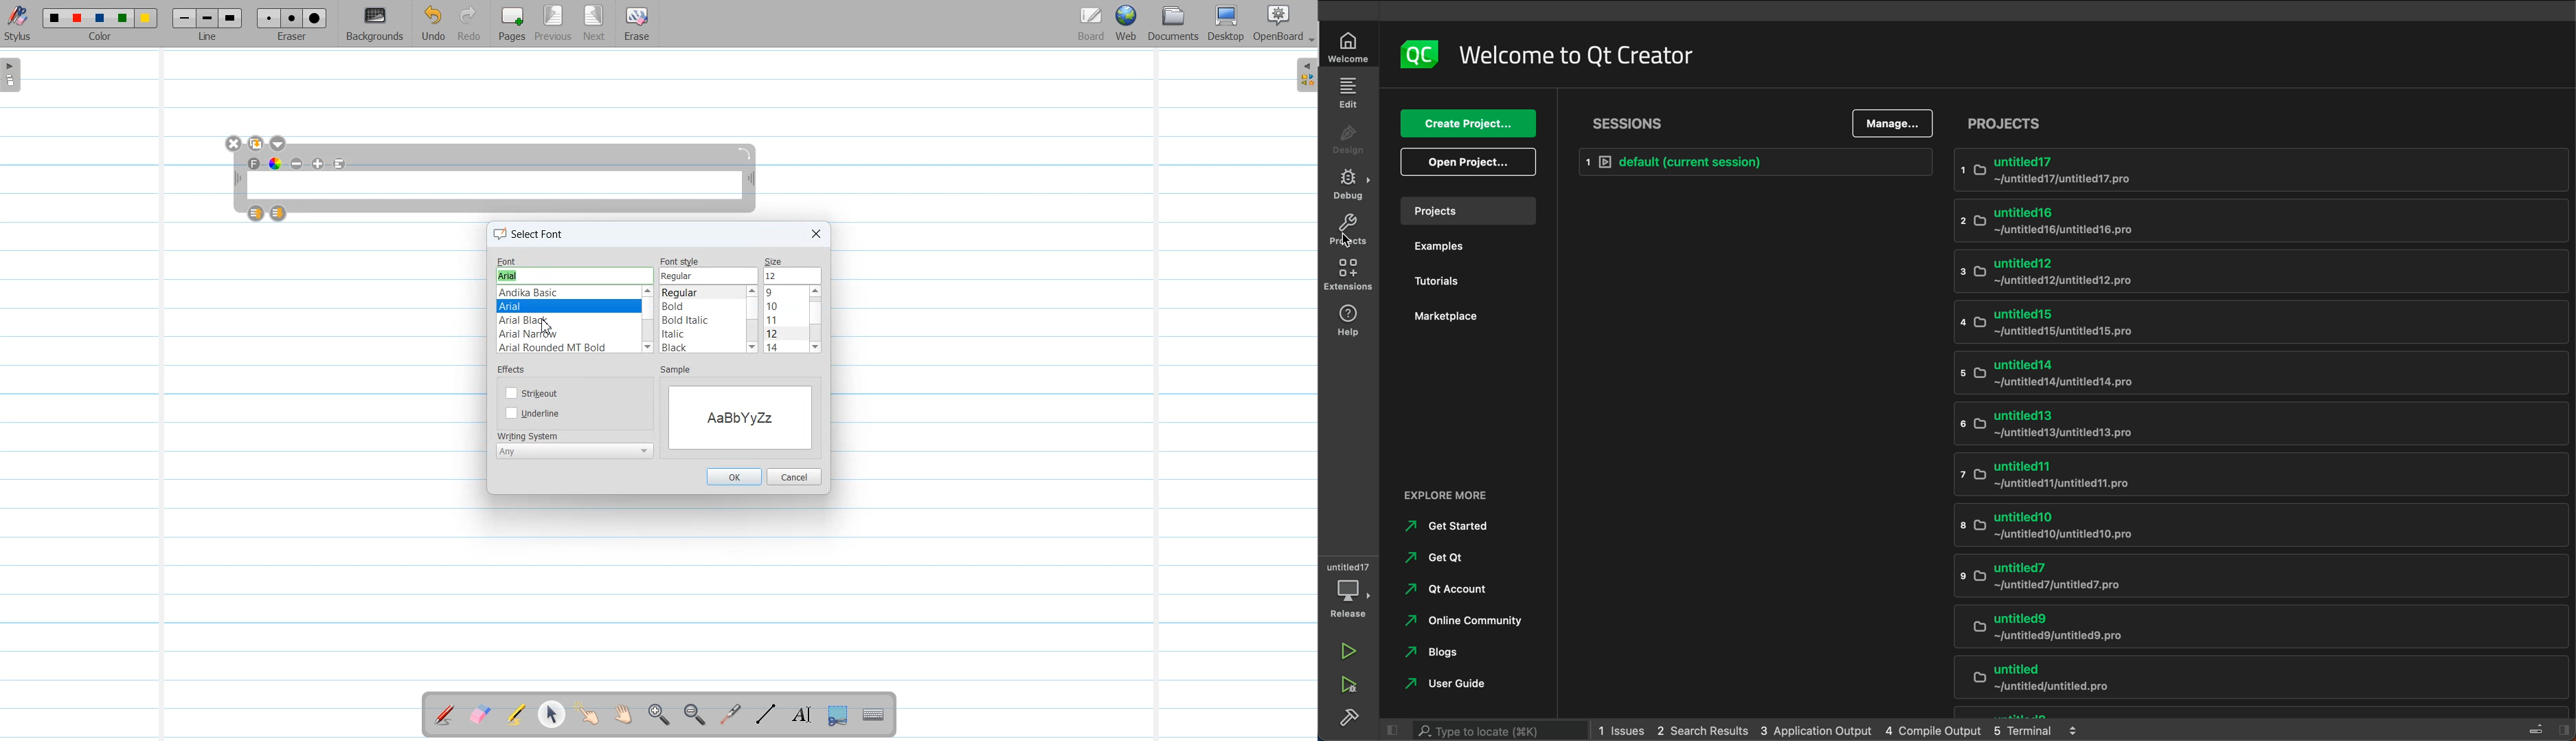 The width and height of the screenshot is (2576, 756). What do you see at coordinates (1346, 244) in the screenshot?
I see `cursor` at bounding box center [1346, 244].